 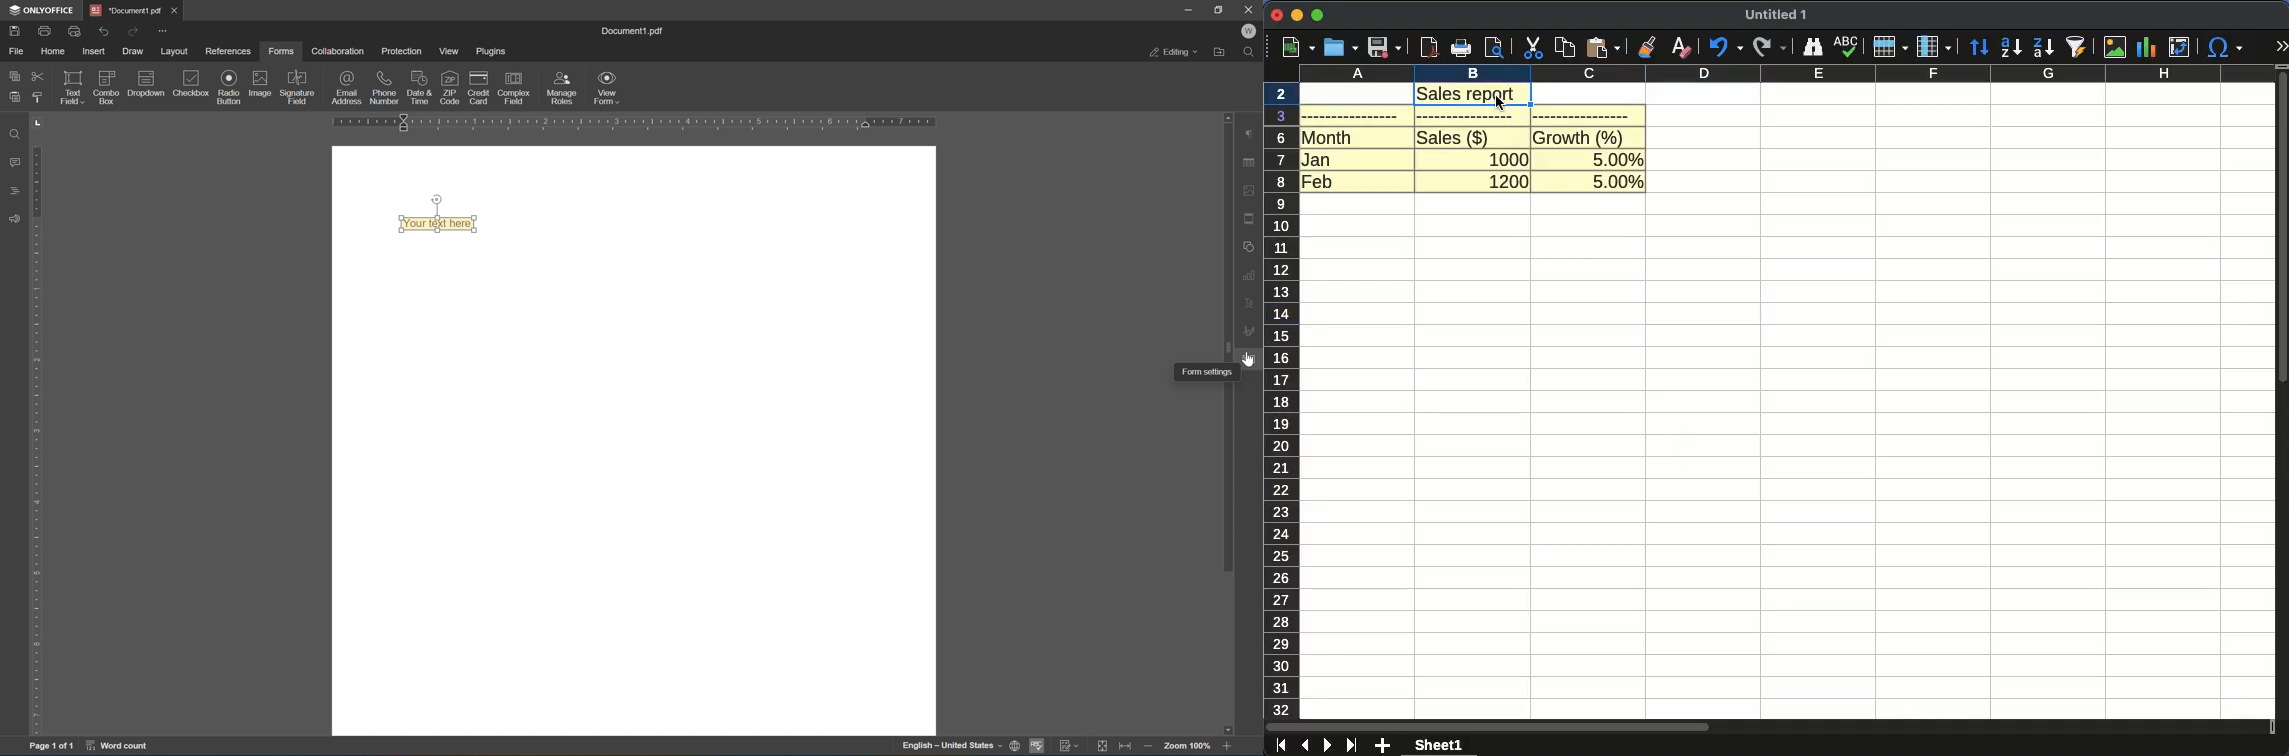 What do you see at coordinates (1279, 746) in the screenshot?
I see `first sheet` at bounding box center [1279, 746].